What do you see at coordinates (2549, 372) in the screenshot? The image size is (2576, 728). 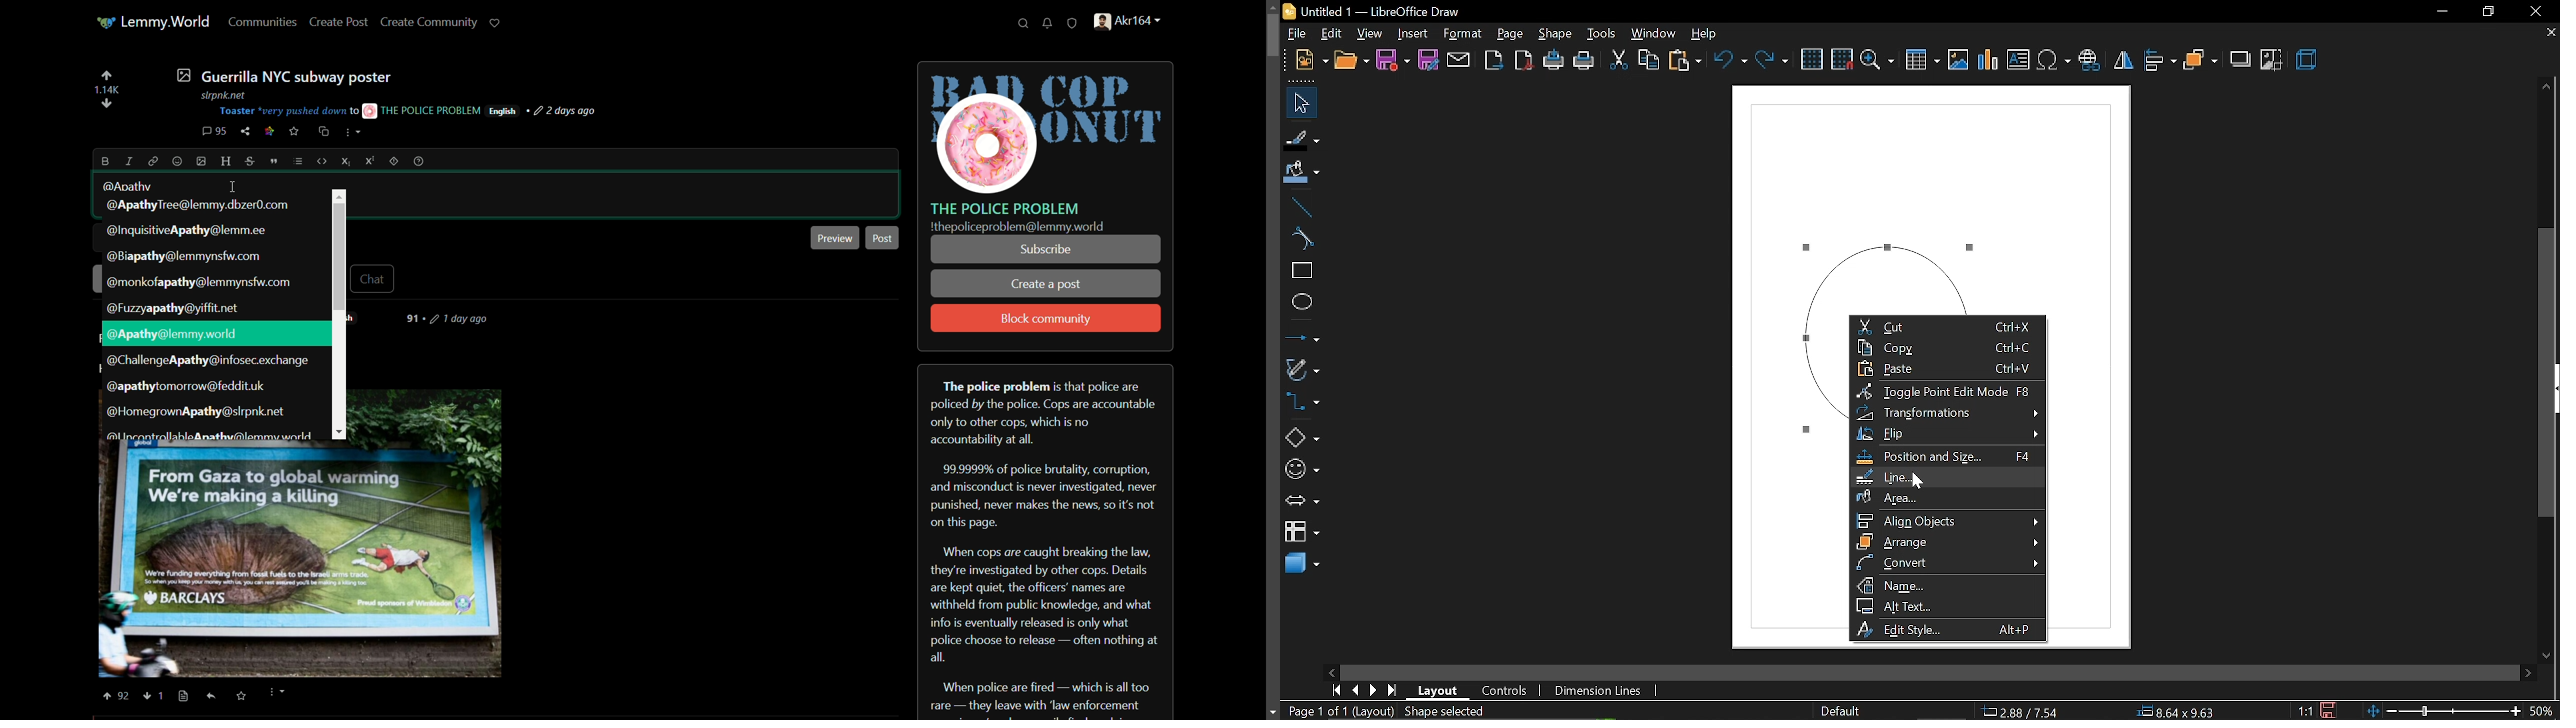 I see `vertical scrollbar` at bounding box center [2549, 372].